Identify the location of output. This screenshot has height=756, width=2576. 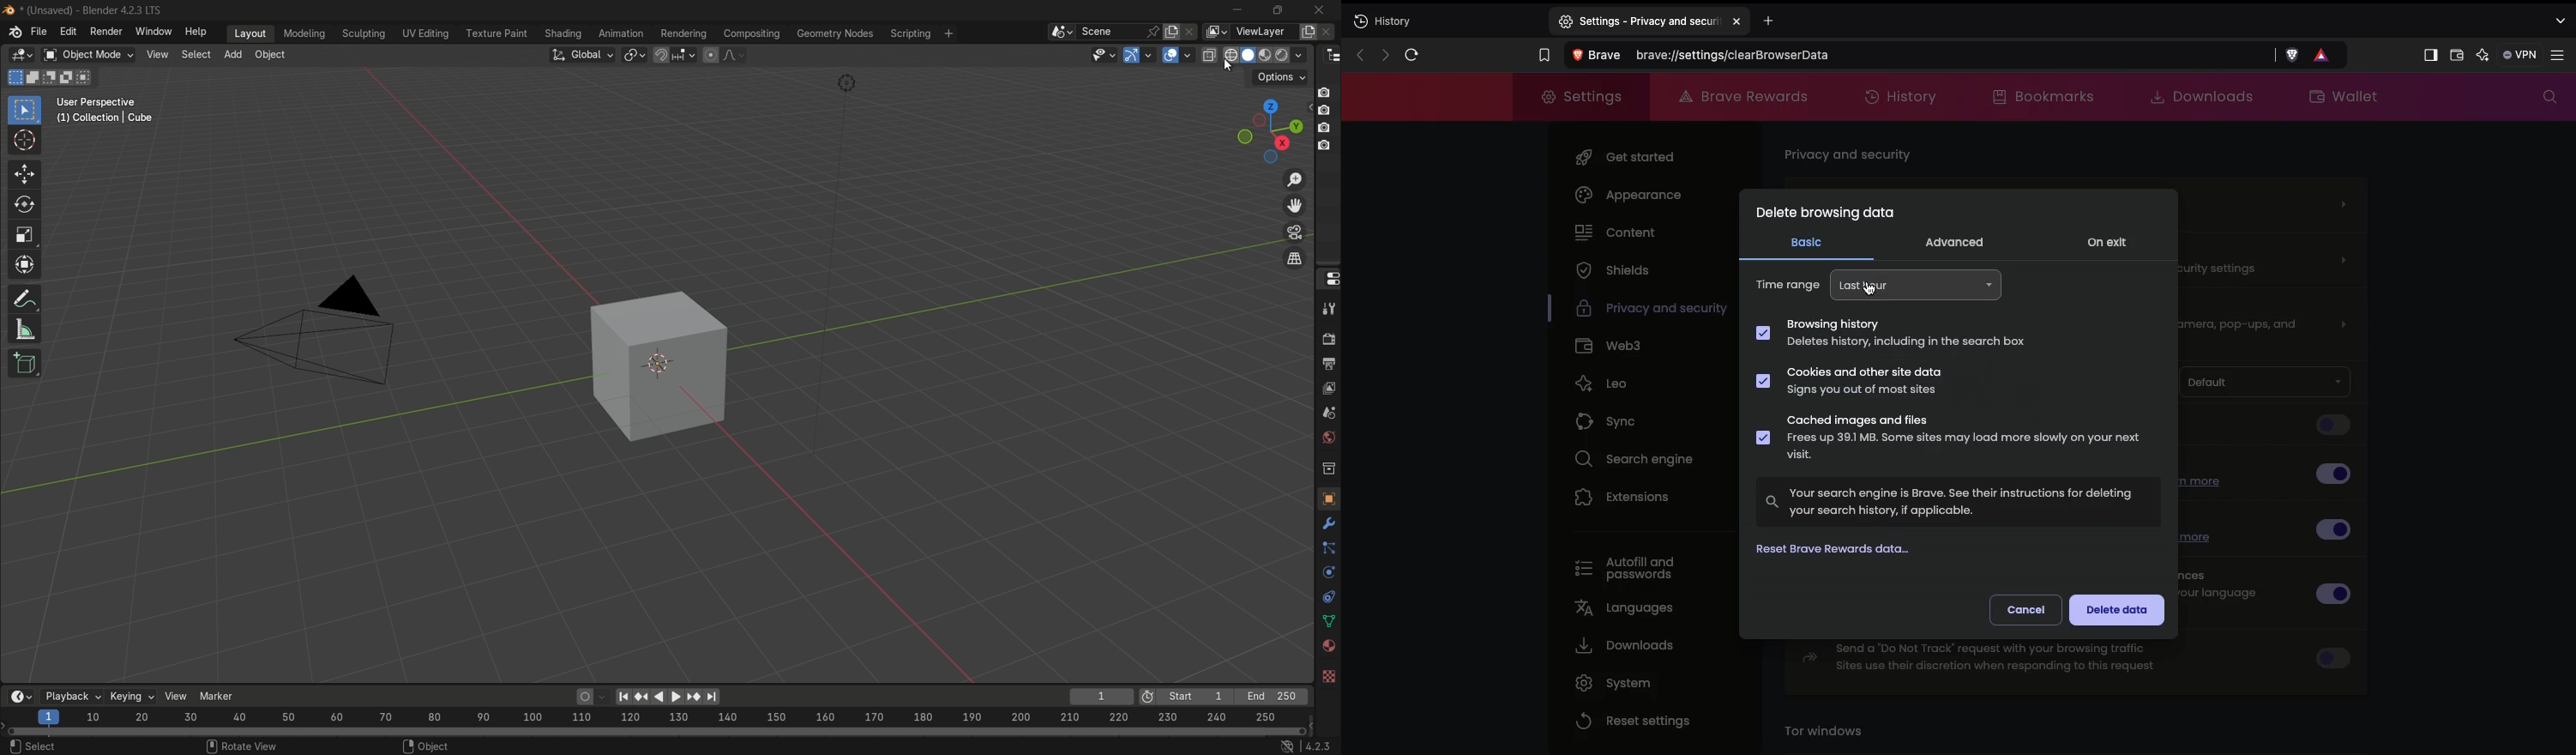
(1326, 362).